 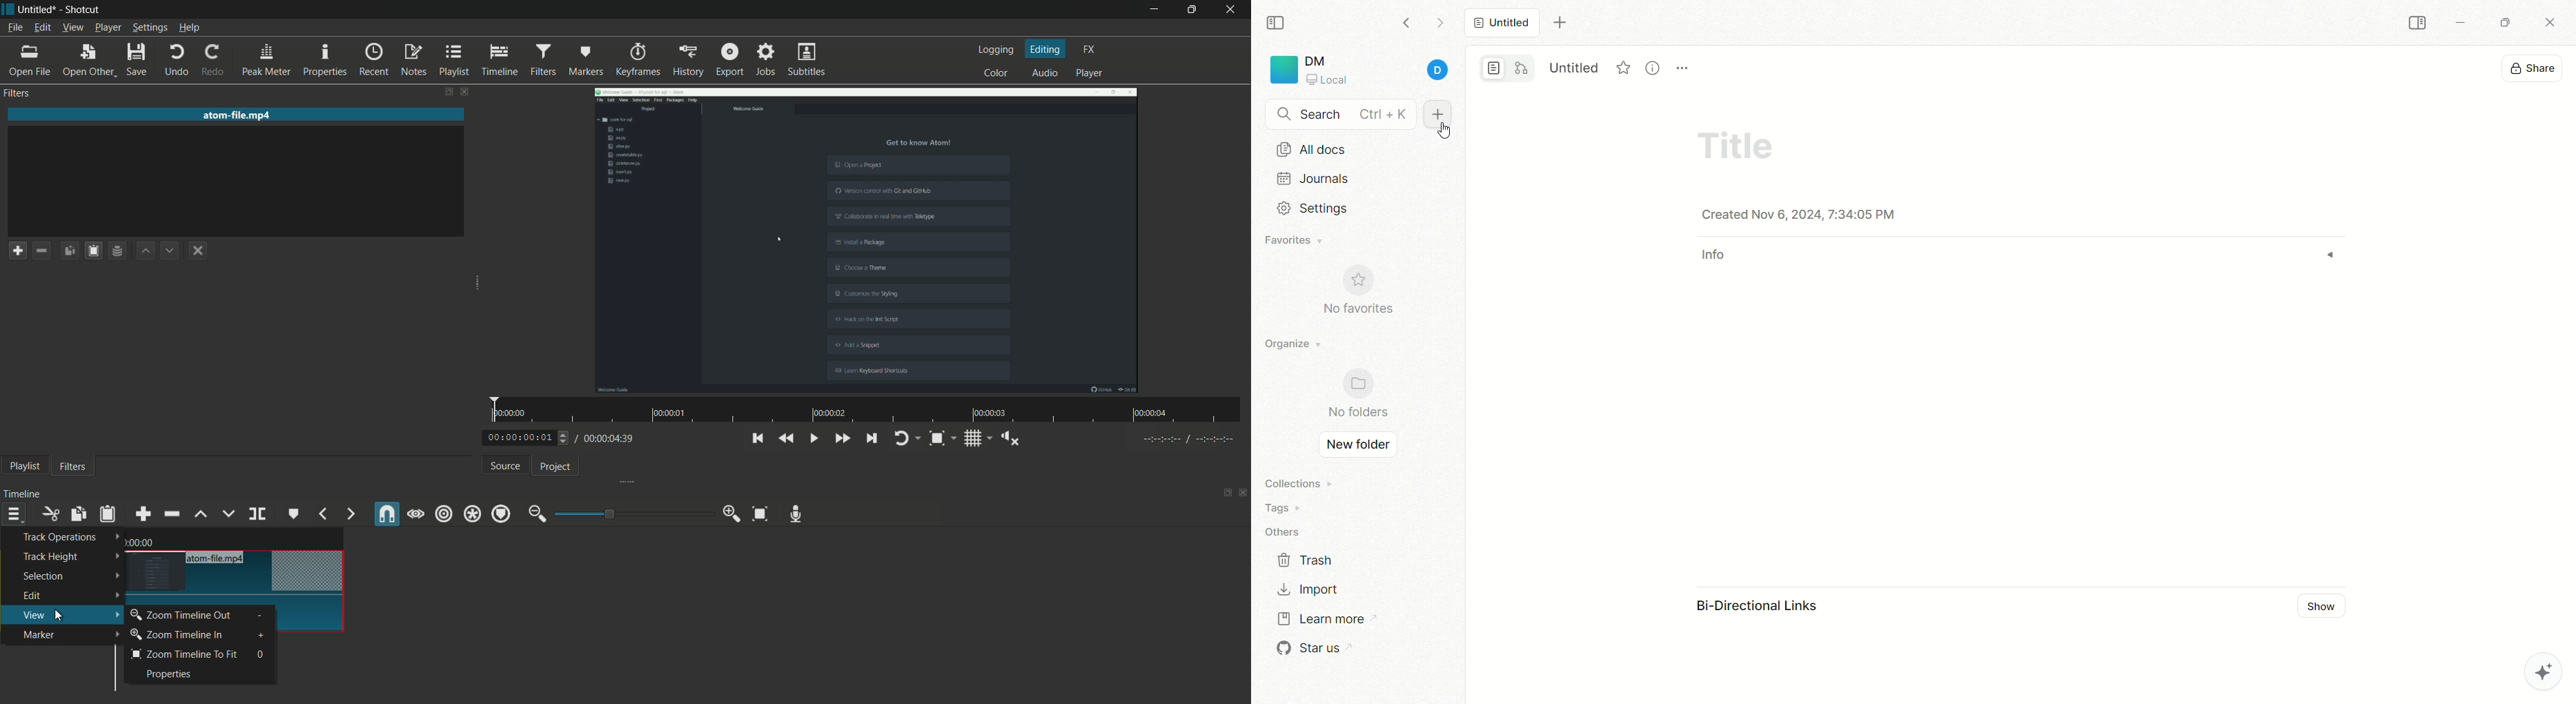 What do you see at coordinates (1279, 508) in the screenshot?
I see `tags` at bounding box center [1279, 508].